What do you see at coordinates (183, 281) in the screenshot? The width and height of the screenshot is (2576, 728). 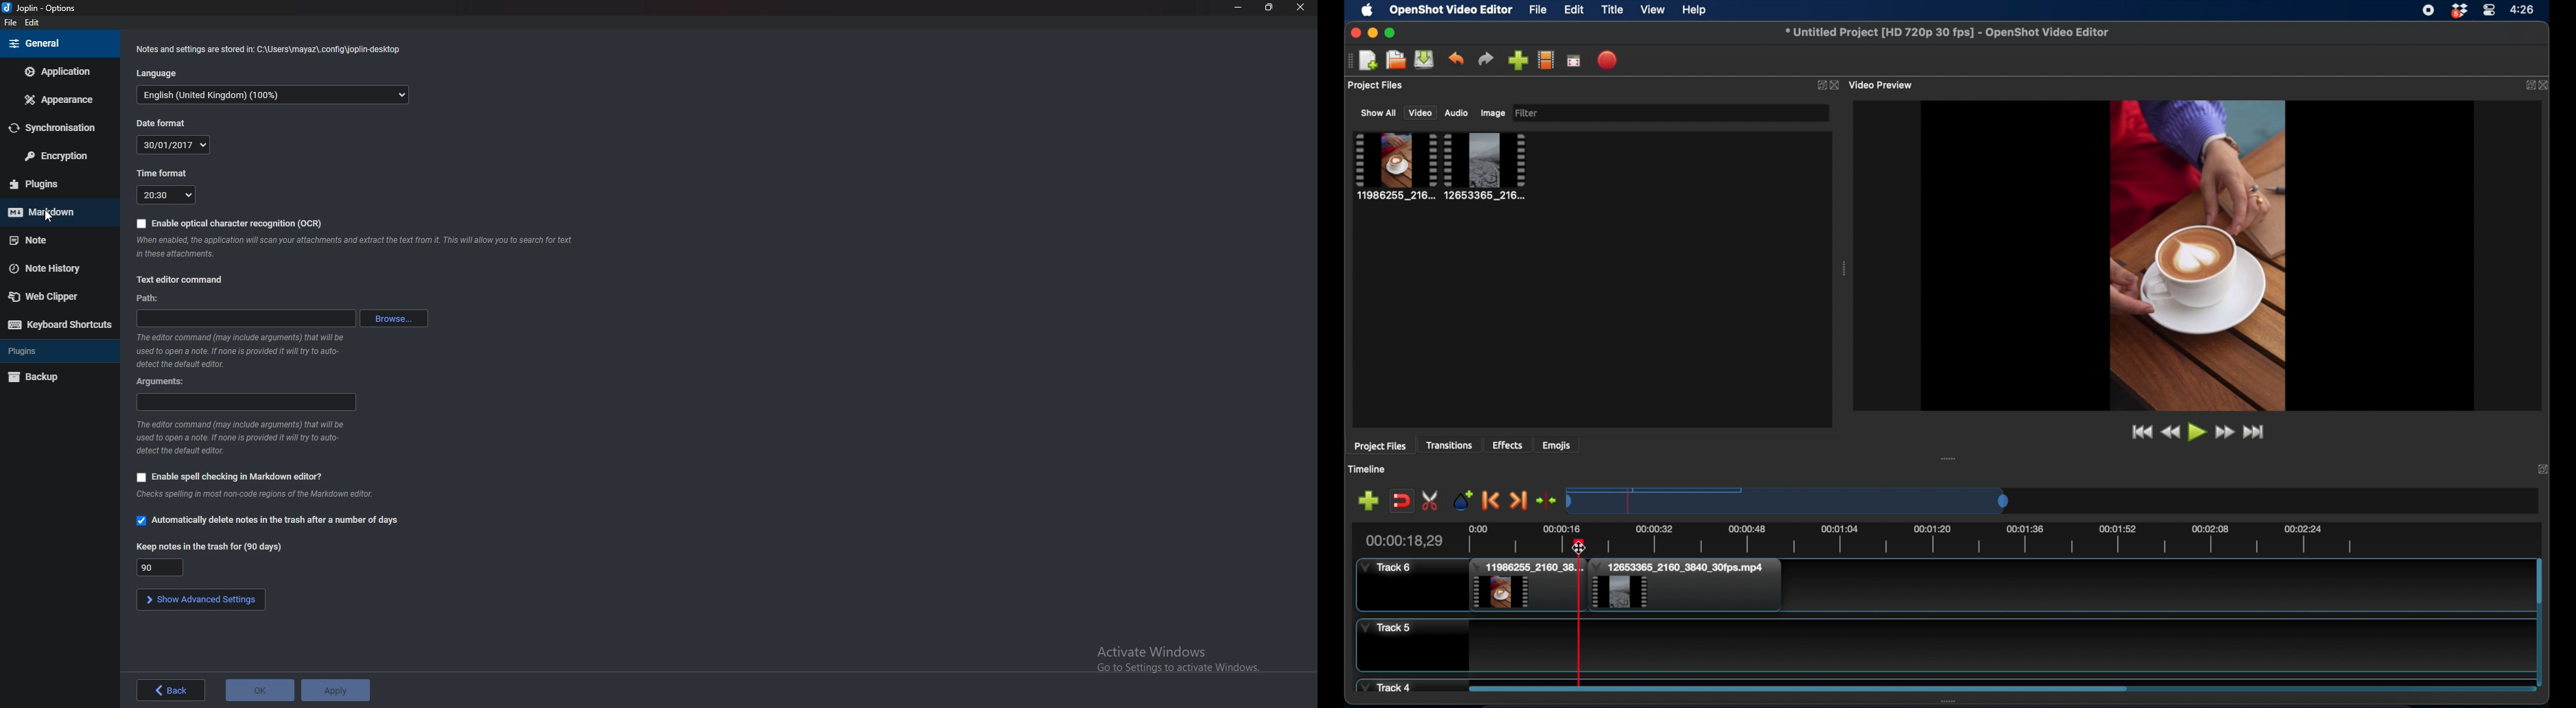 I see `Text editor command` at bounding box center [183, 281].